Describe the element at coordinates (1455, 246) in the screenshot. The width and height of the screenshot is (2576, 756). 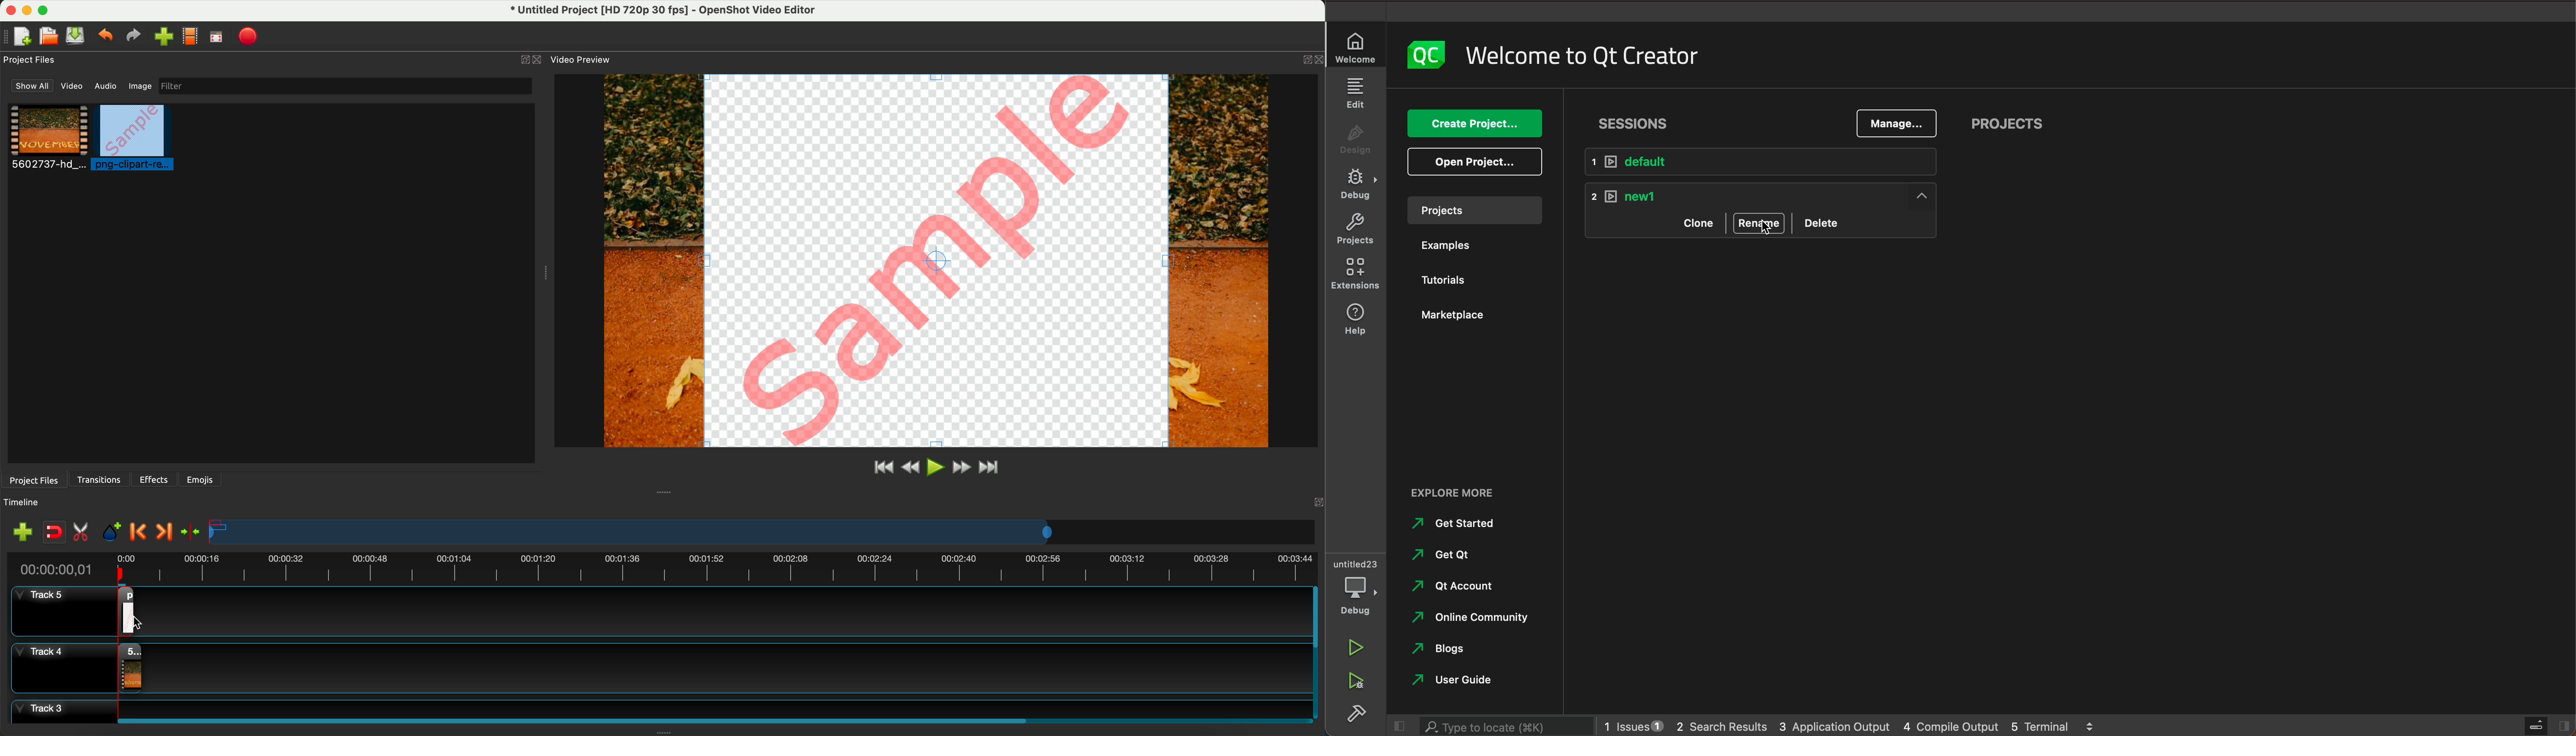
I see `examples` at that location.